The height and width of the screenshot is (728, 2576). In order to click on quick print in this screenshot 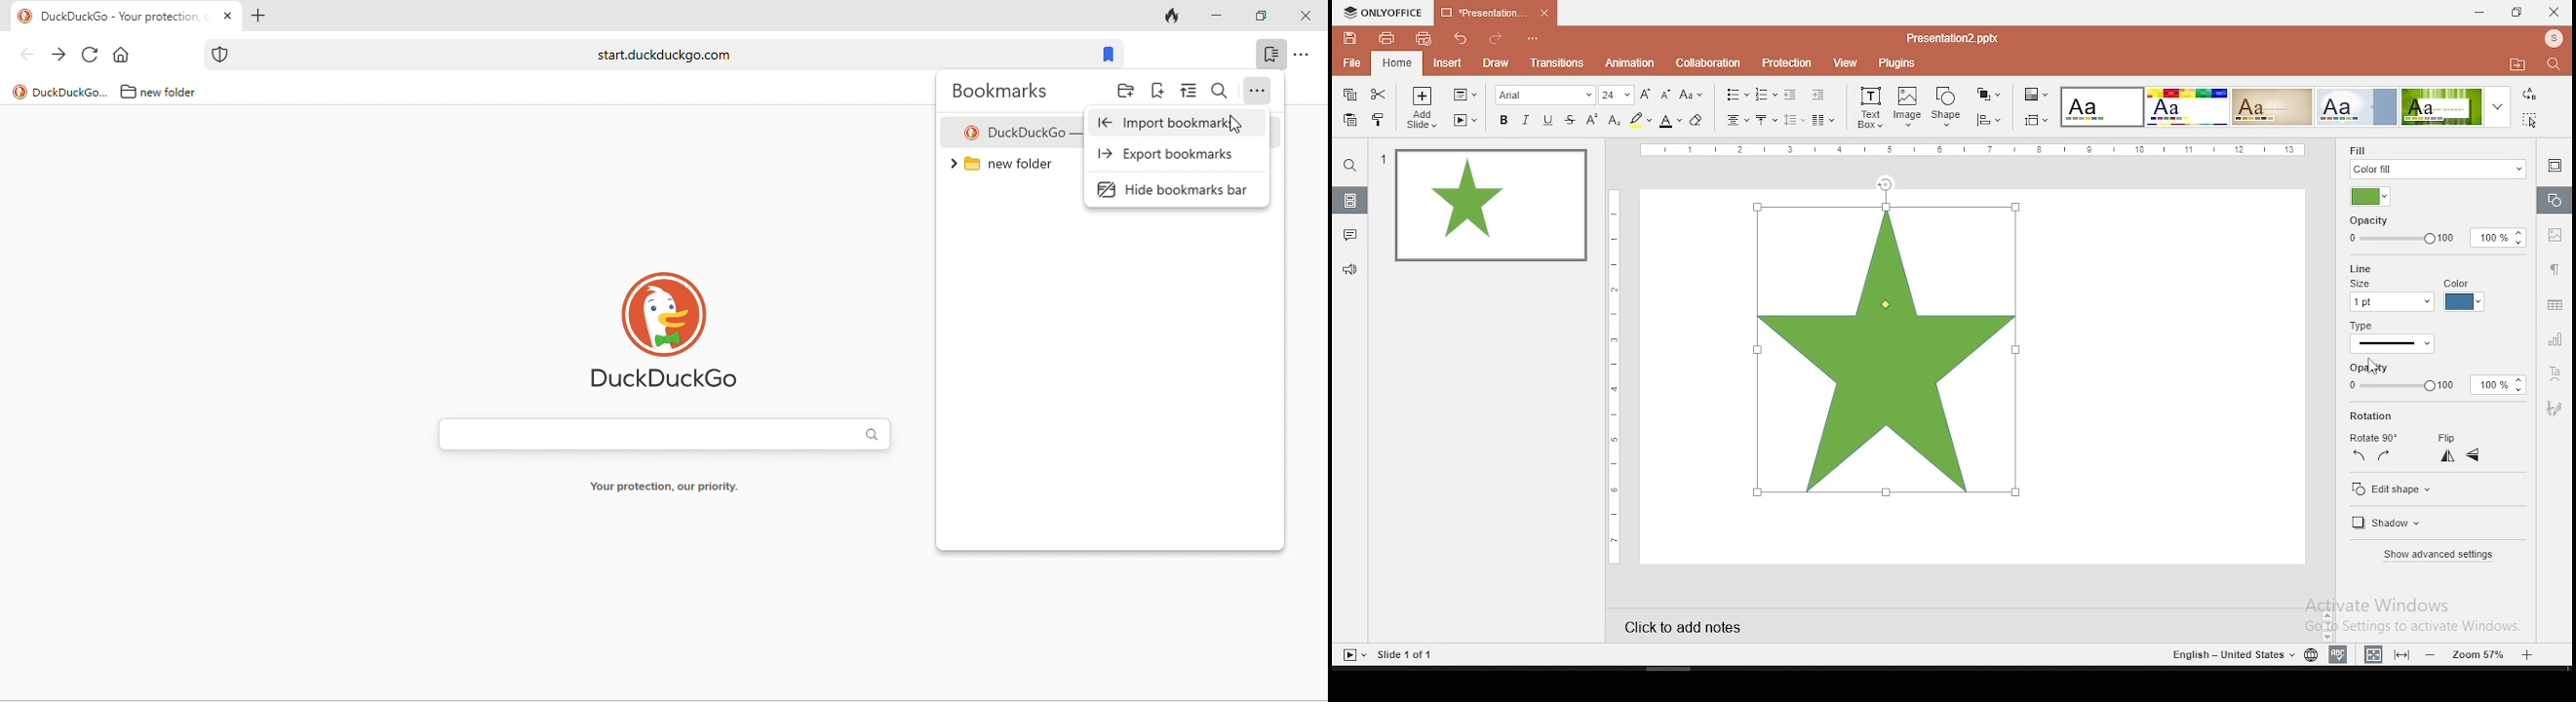, I will do `click(1423, 38)`.